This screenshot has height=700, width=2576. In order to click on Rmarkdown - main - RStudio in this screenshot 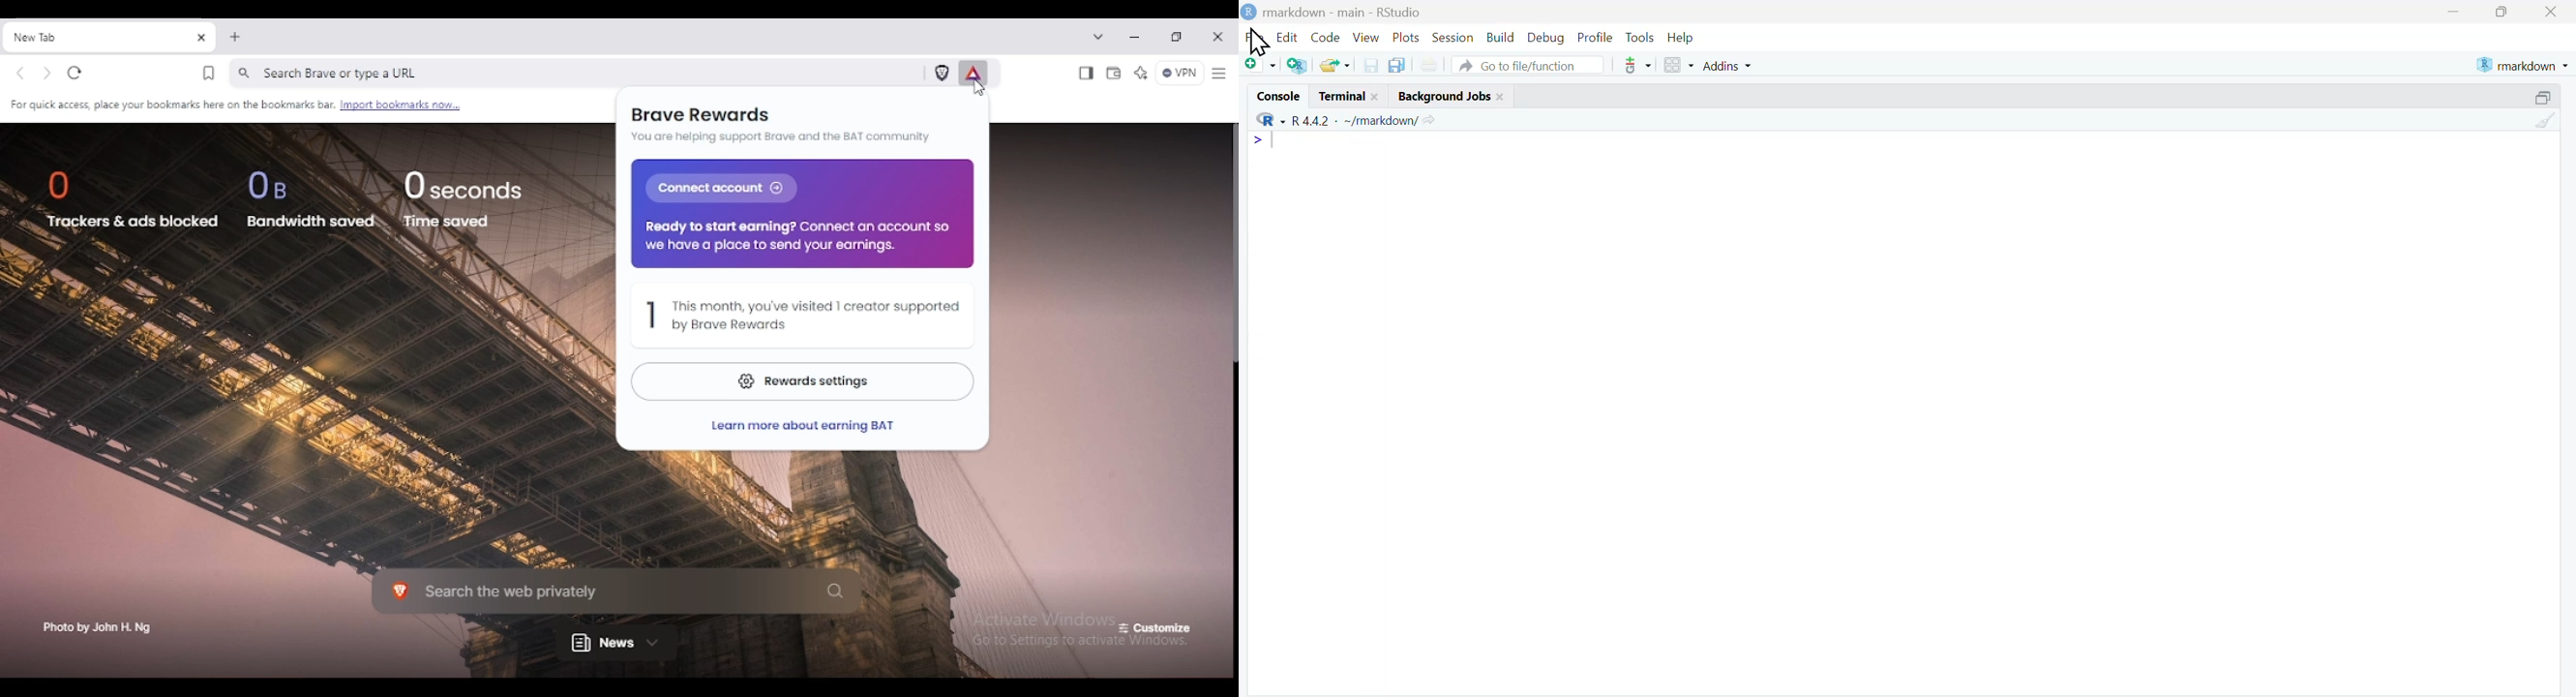, I will do `click(1347, 12)`.